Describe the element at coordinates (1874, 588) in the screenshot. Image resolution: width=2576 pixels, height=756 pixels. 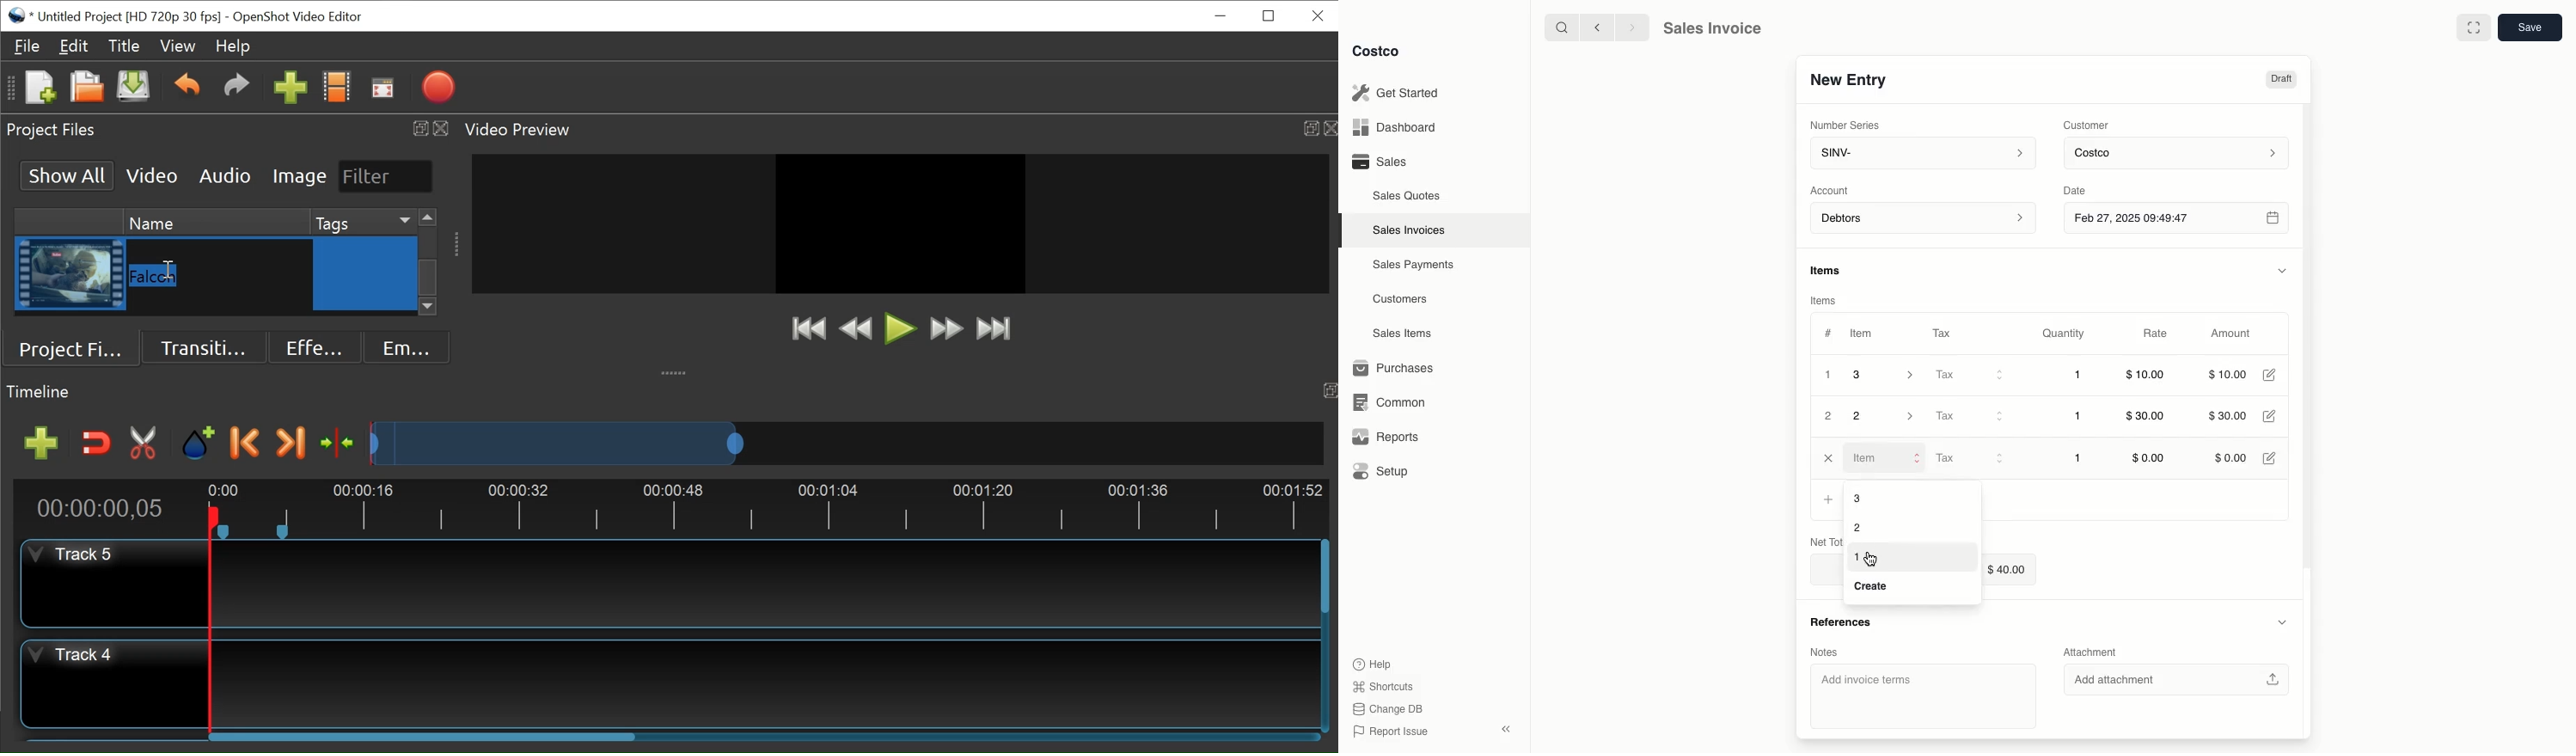
I see `Create` at that location.